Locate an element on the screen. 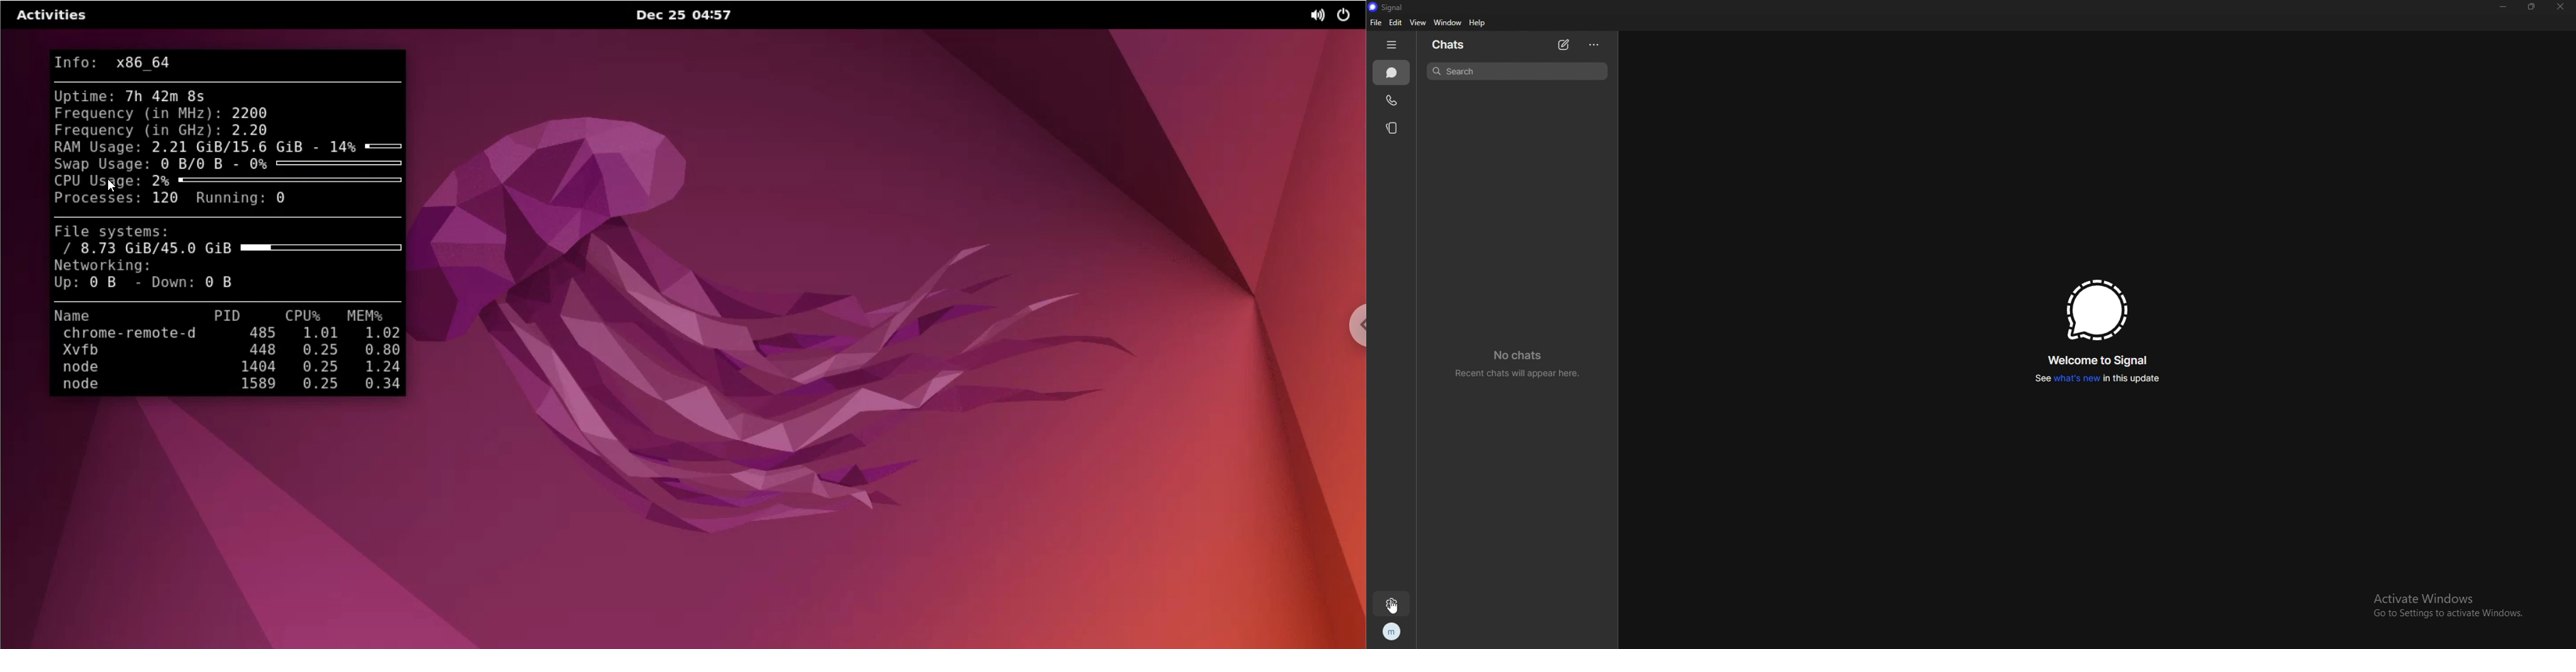 This screenshot has width=2576, height=672. help is located at coordinates (1478, 23).